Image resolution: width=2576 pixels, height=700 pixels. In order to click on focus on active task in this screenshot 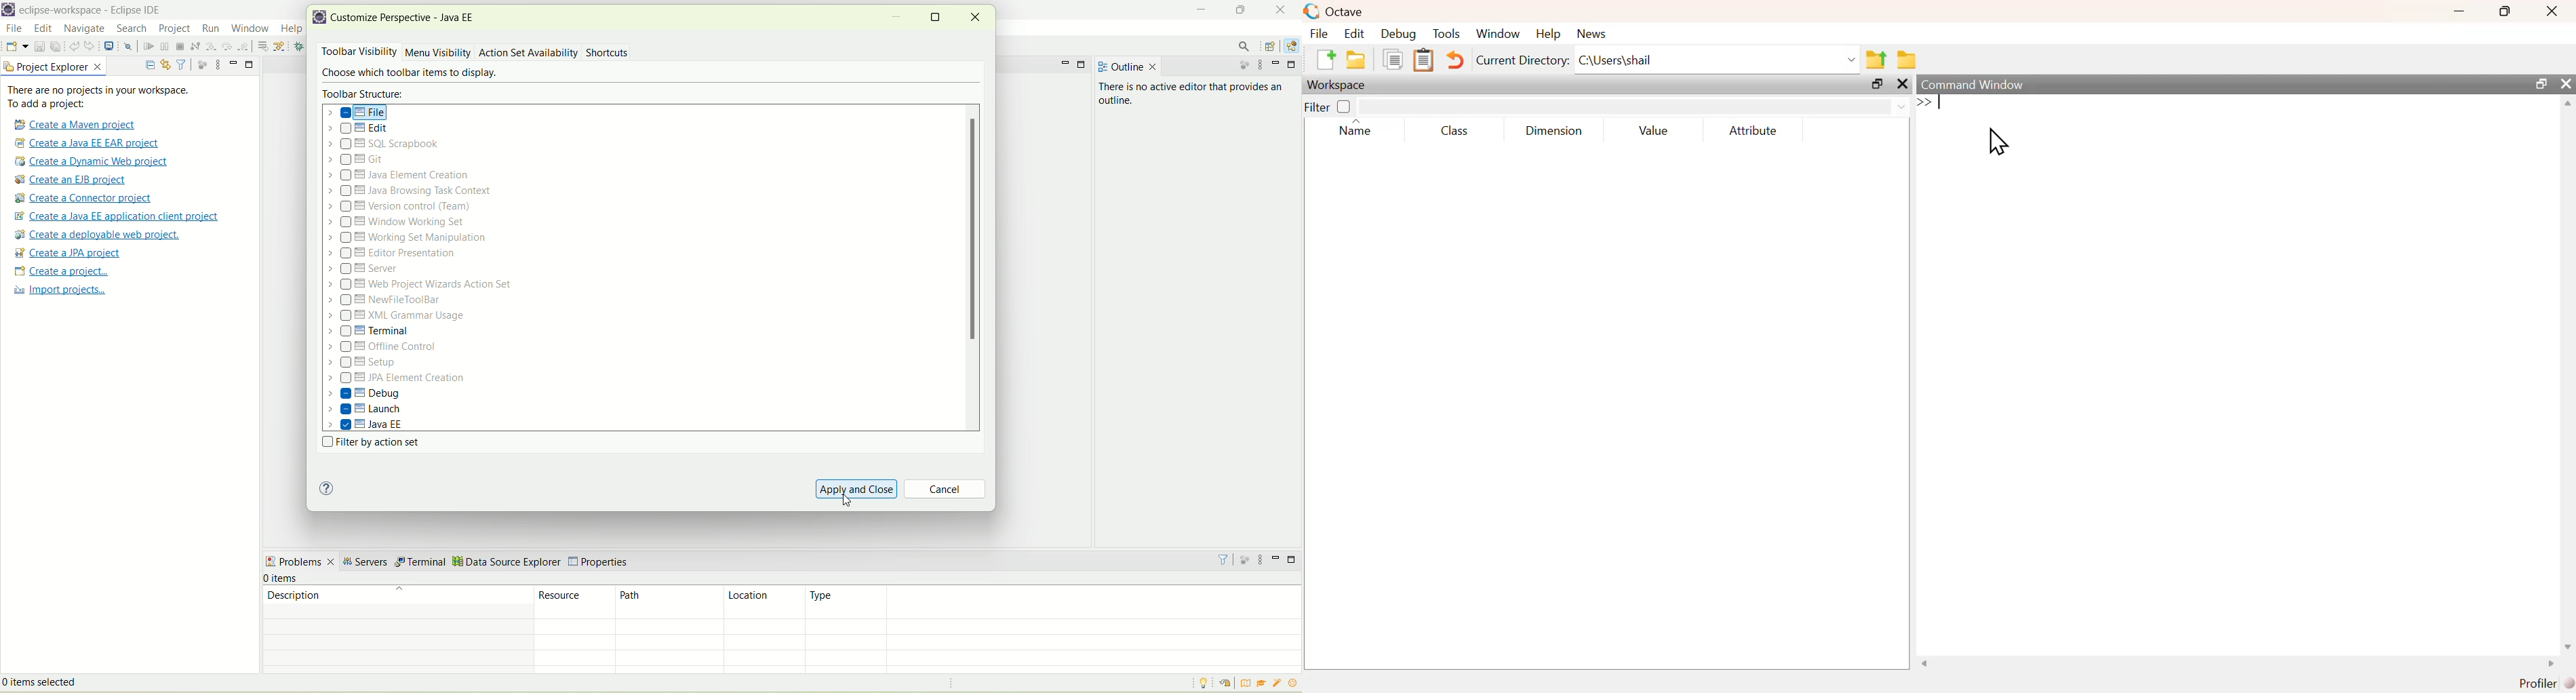, I will do `click(201, 64)`.